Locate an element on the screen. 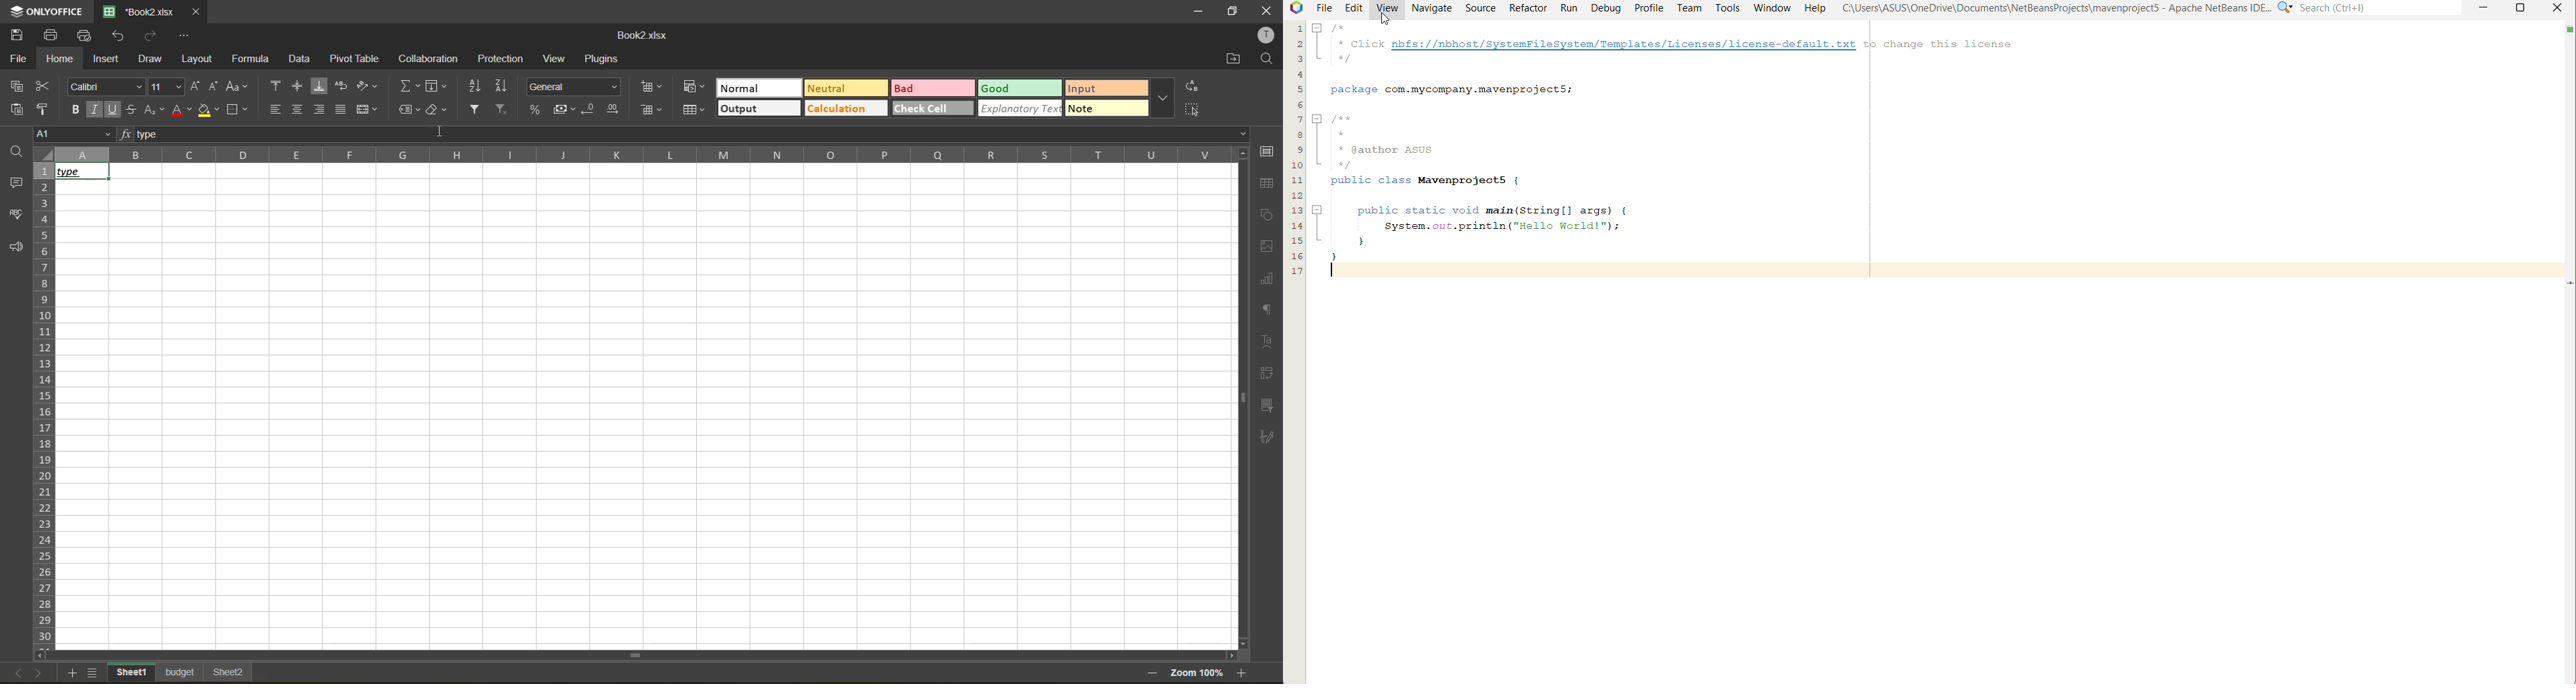 The width and height of the screenshot is (2576, 700). collaboration is located at coordinates (431, 61).